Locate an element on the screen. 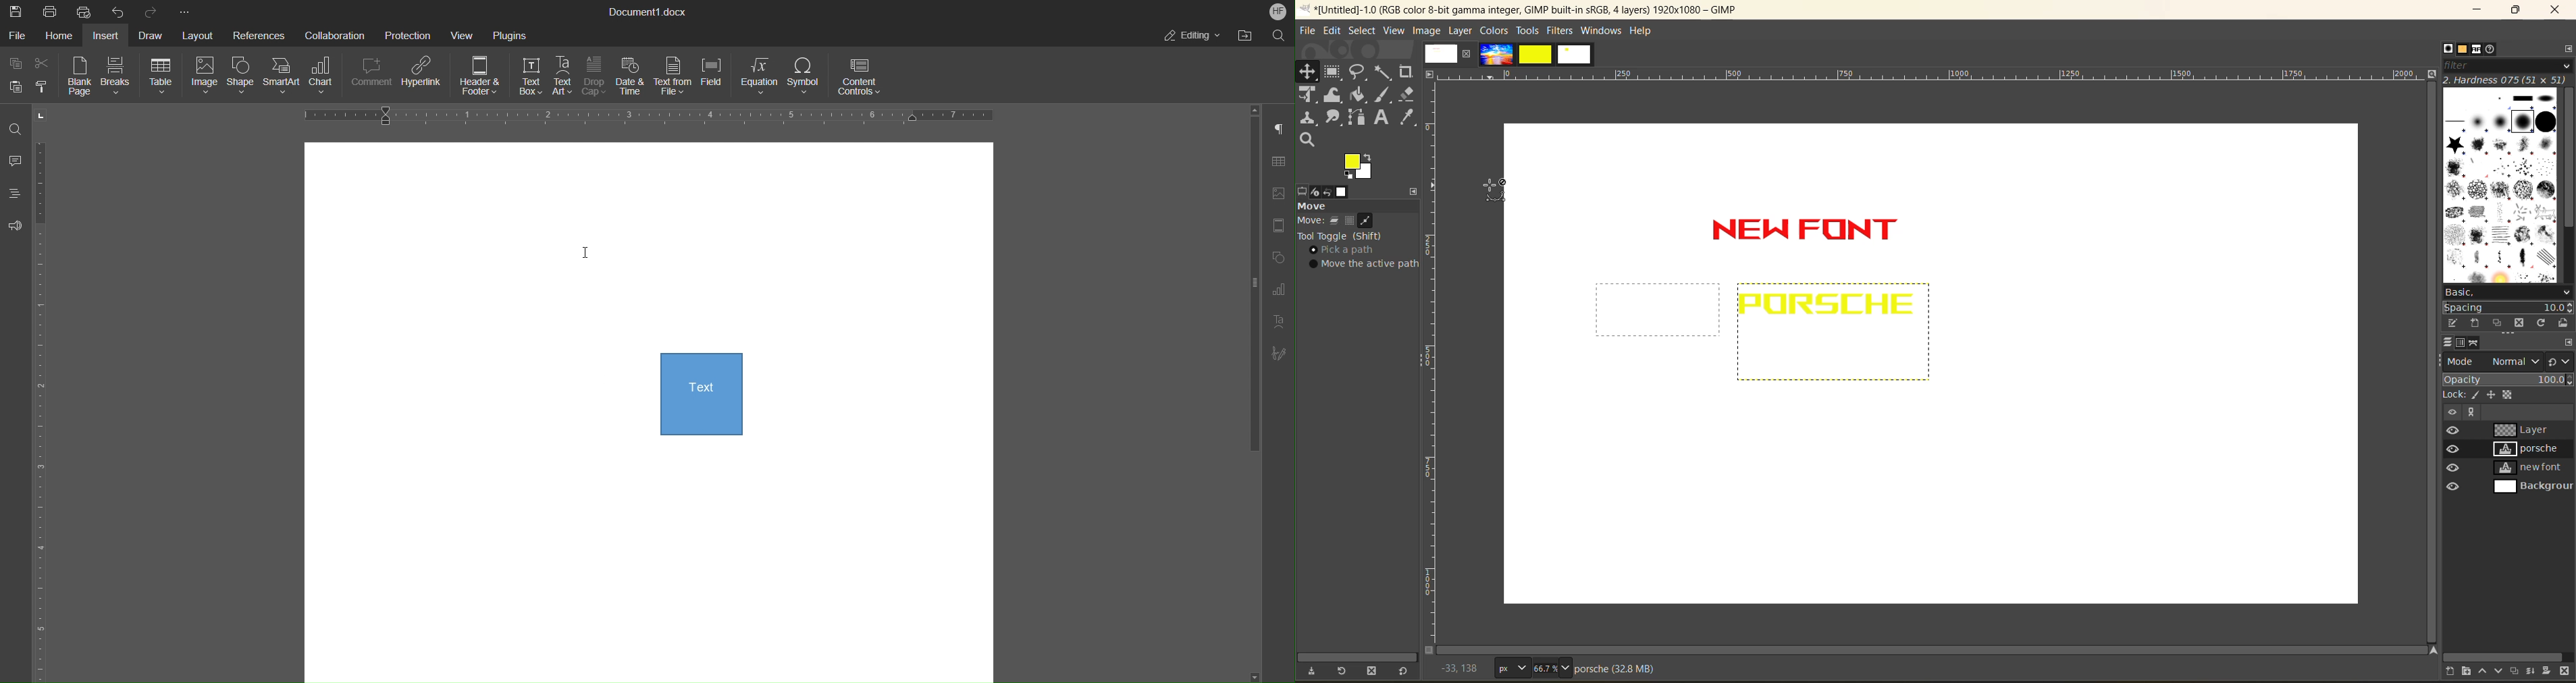  clone tool is located at coordinates (1308, 119).